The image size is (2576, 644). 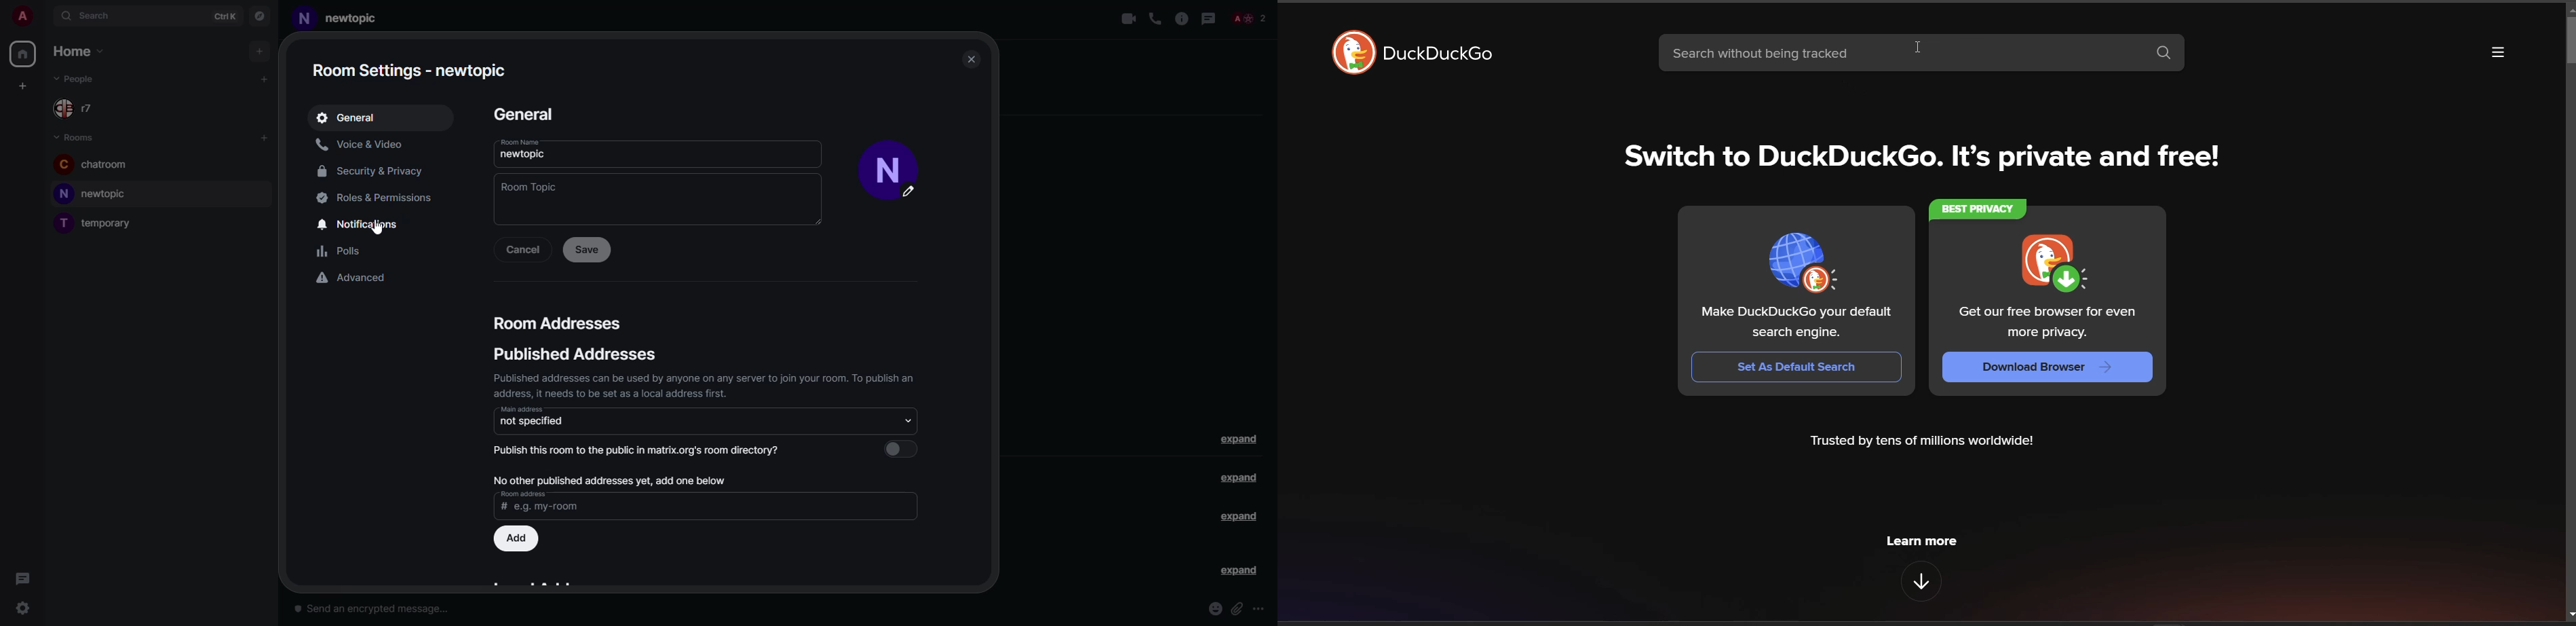 What do you see at coordinates (20, 14) in the screenshot?
I see `profile` at bounding box center [20, 14].